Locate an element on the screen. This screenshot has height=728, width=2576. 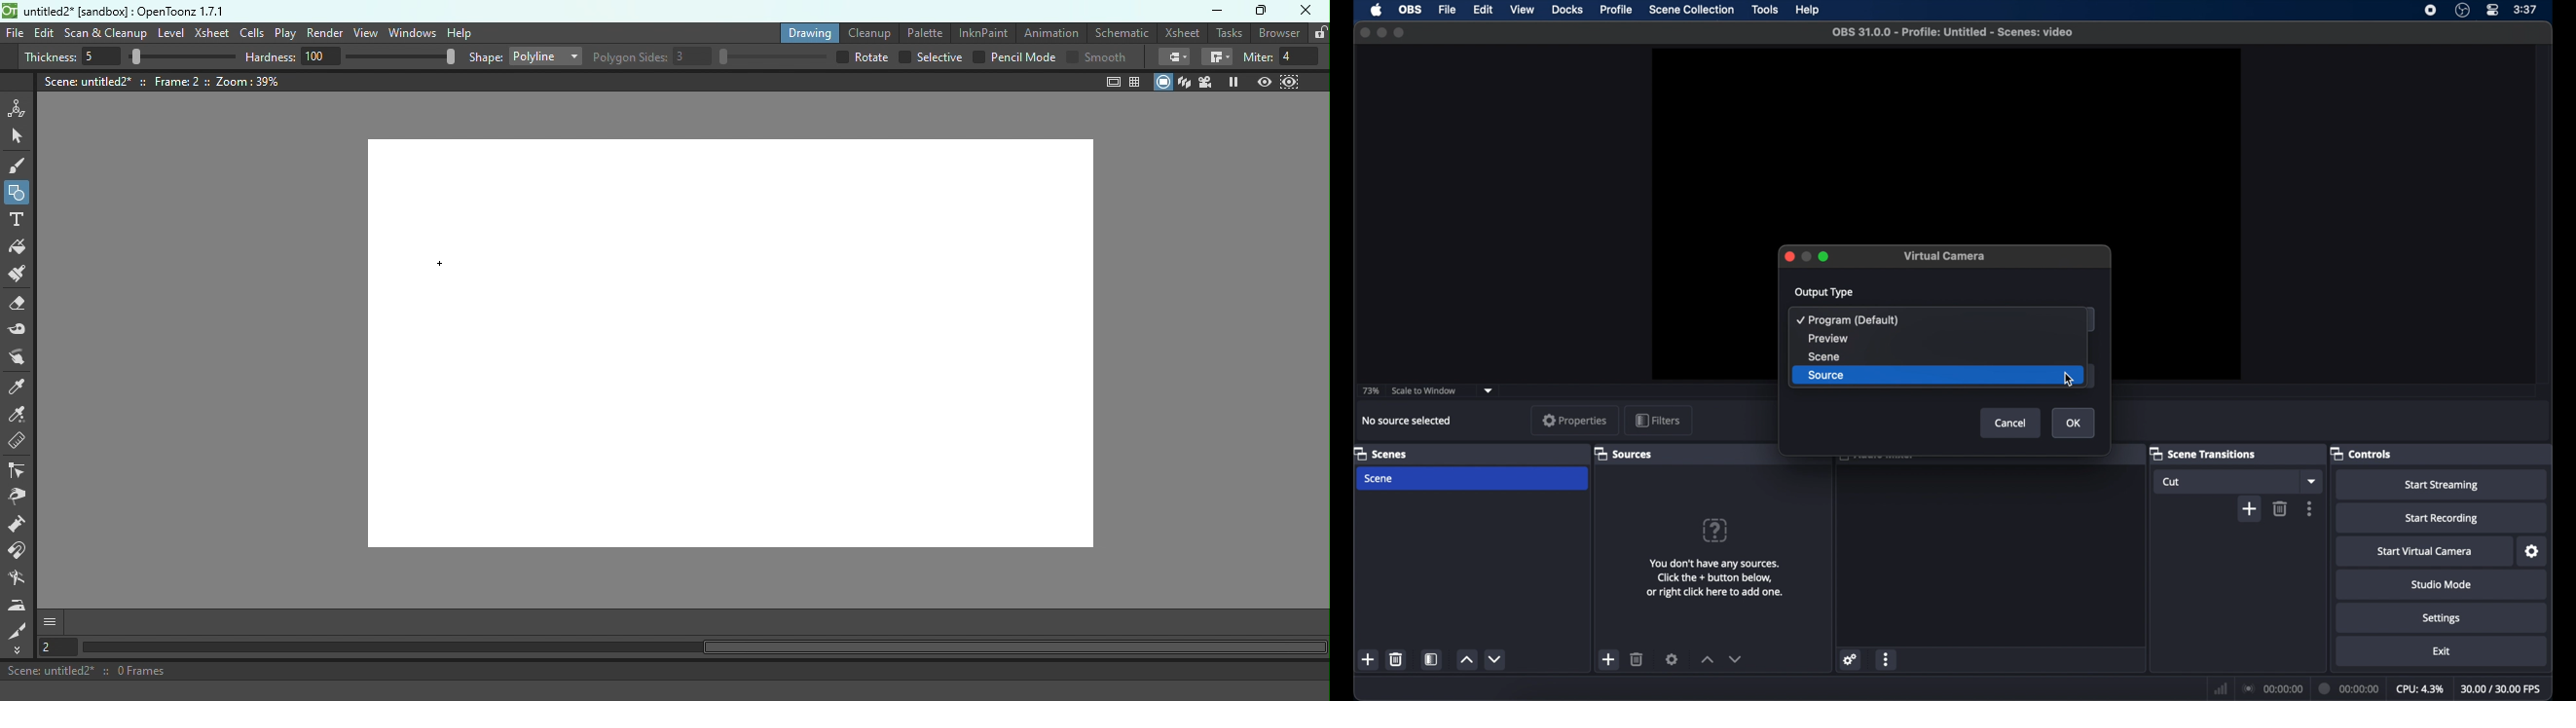
Virtual camera is located at coordinates (1941, 256).